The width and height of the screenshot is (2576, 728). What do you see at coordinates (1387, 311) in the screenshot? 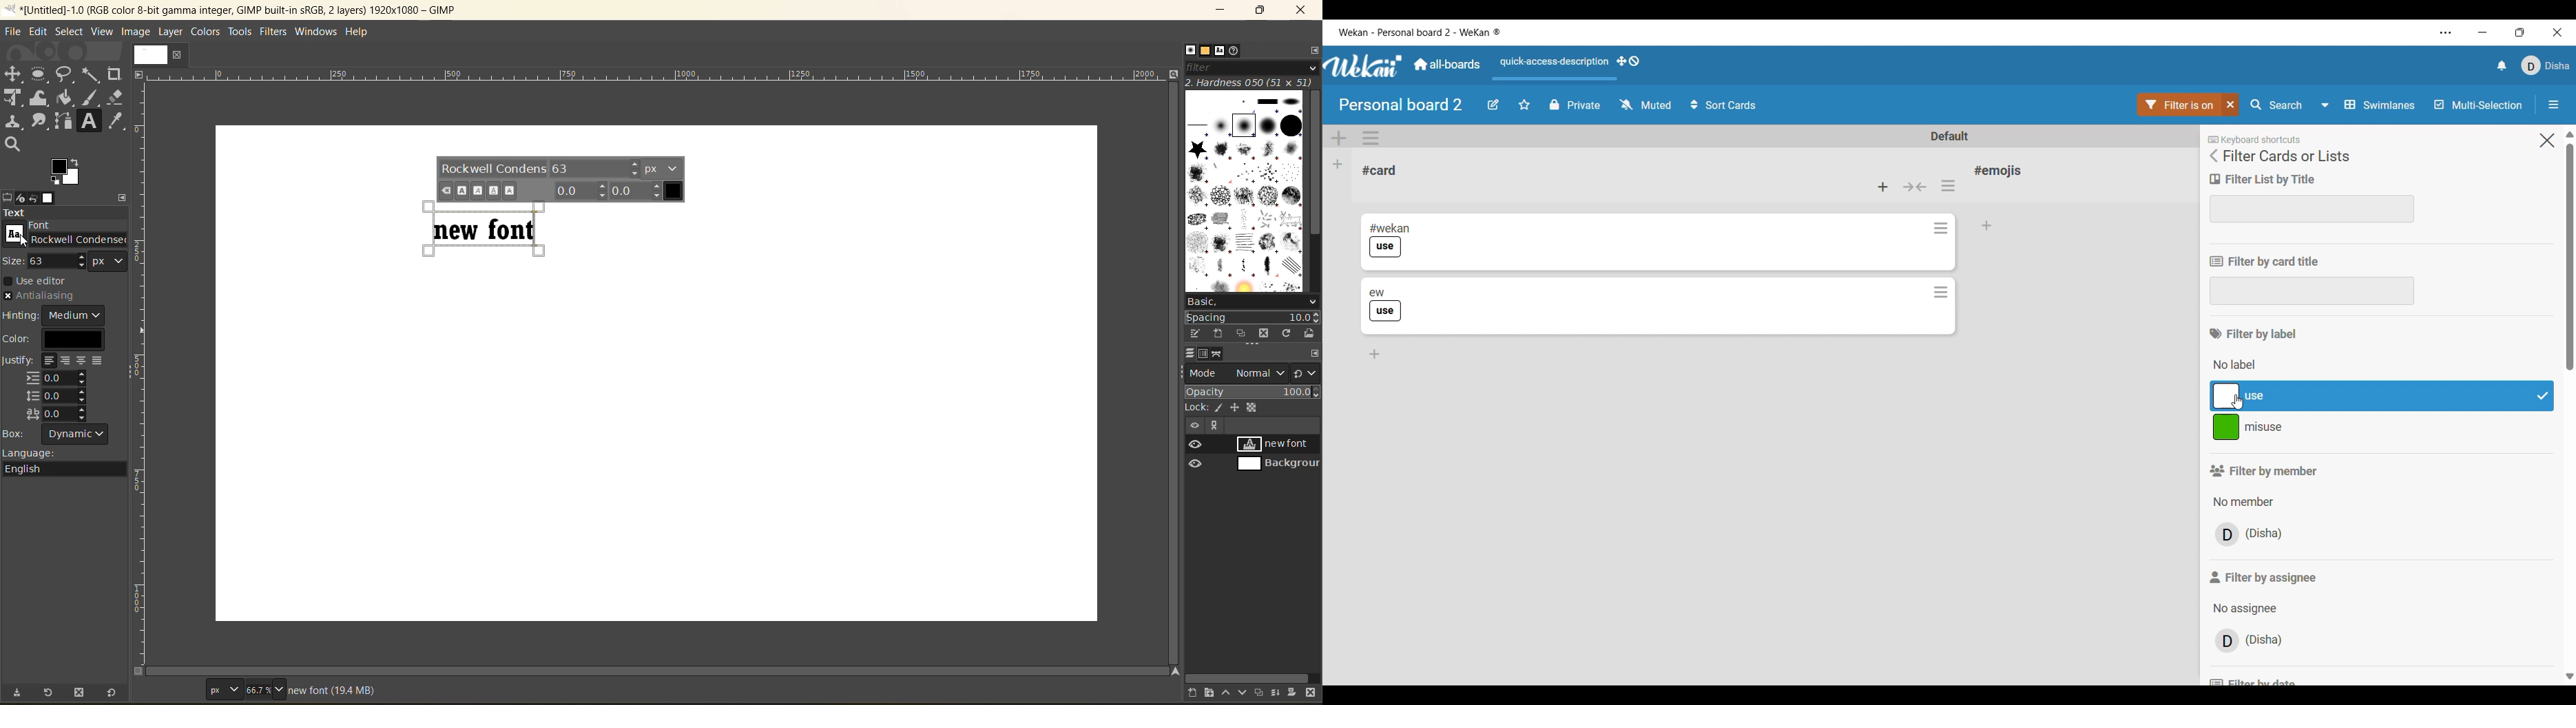
I see `use` at bounding box center [1387, 311].